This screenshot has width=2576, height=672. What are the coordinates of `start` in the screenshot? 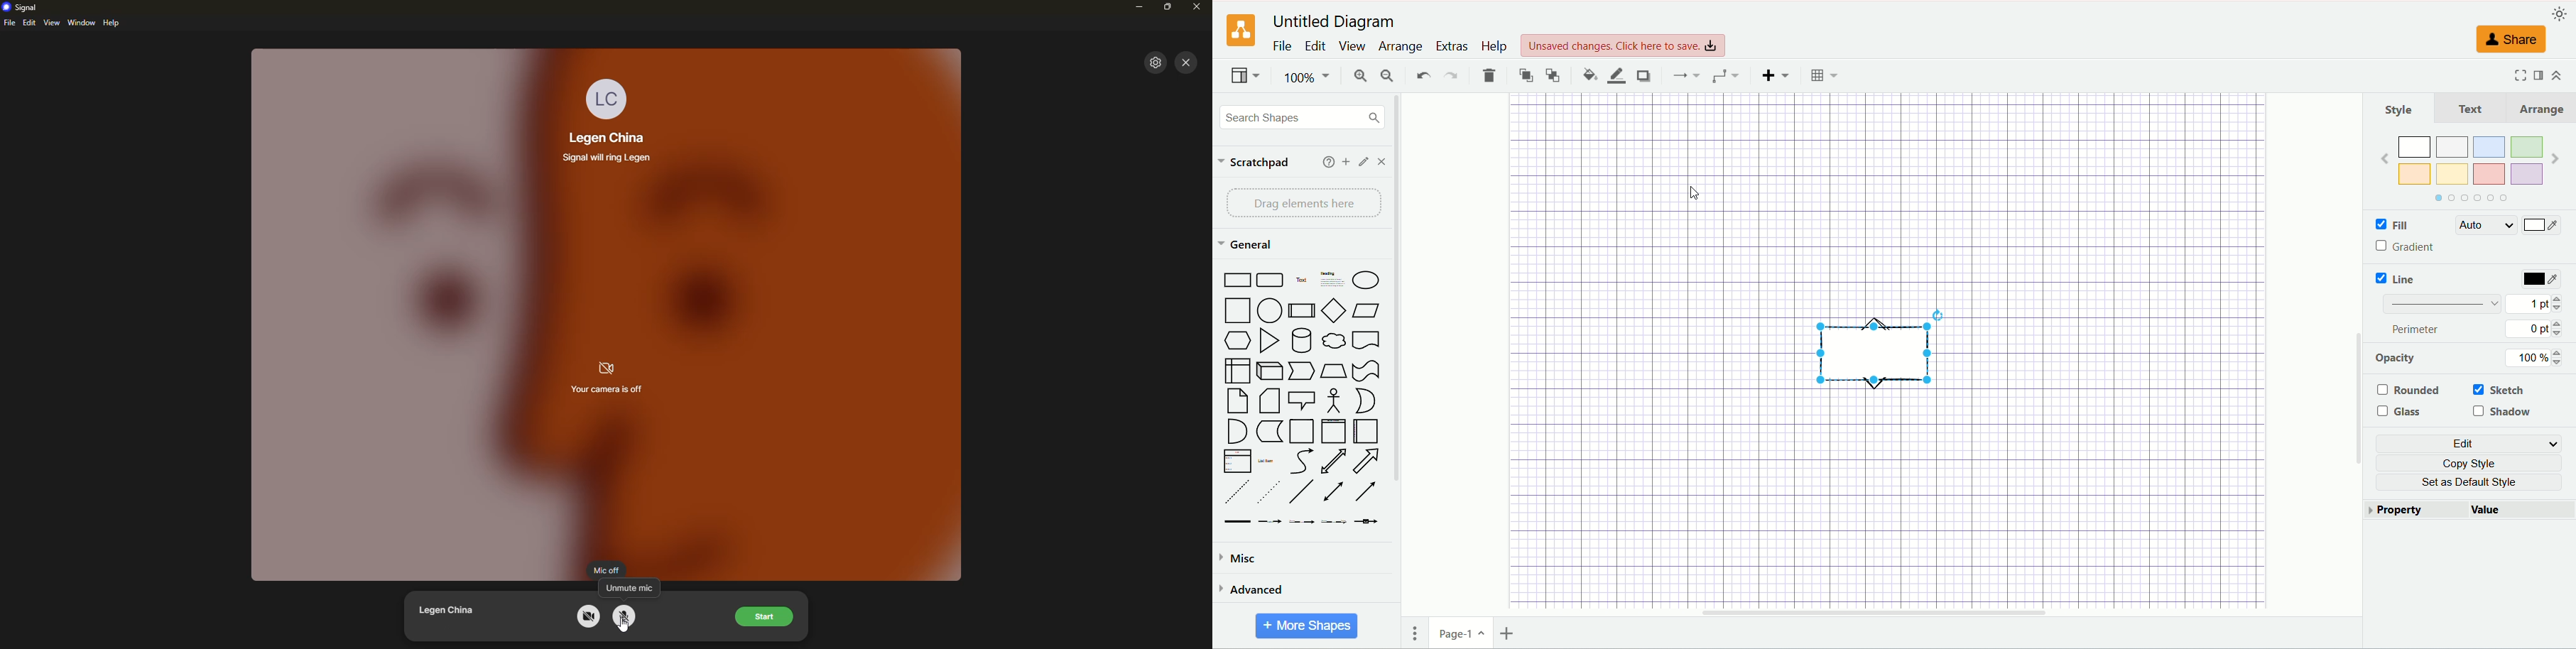 It's located at (766, 618).